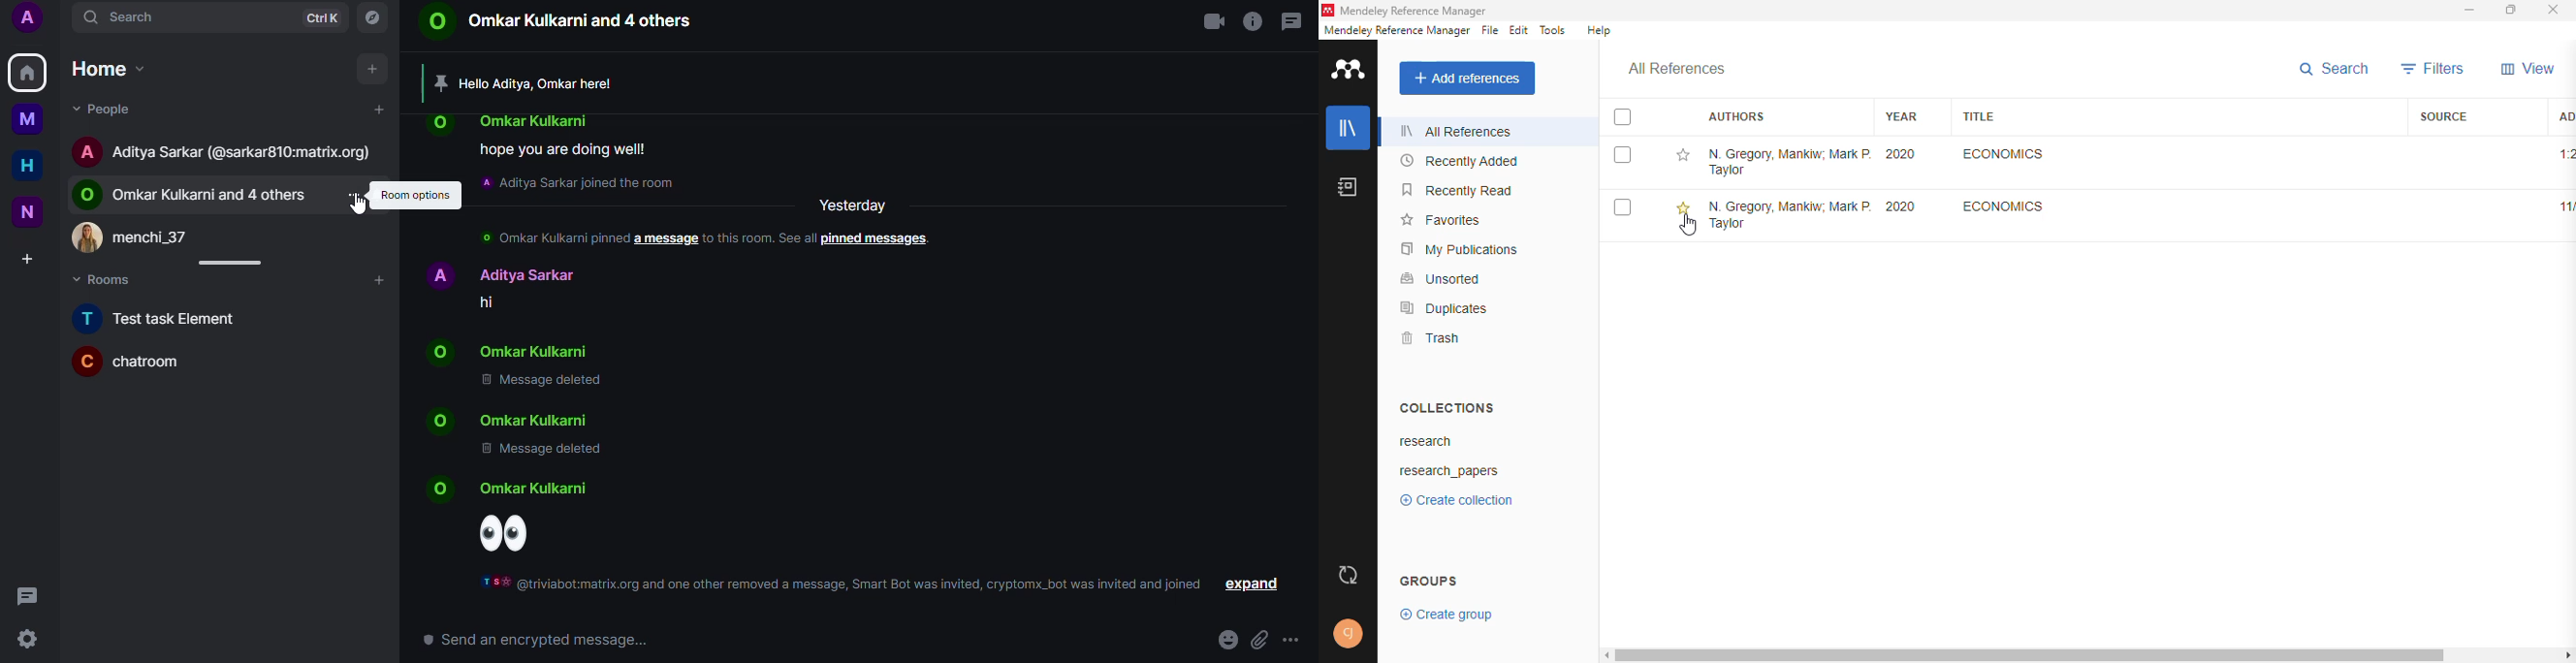 The width and height of the screenshot is (2576, 672). Describe the element at coordinates (1447, 615) in the screenshot. I see `create group` at that location.